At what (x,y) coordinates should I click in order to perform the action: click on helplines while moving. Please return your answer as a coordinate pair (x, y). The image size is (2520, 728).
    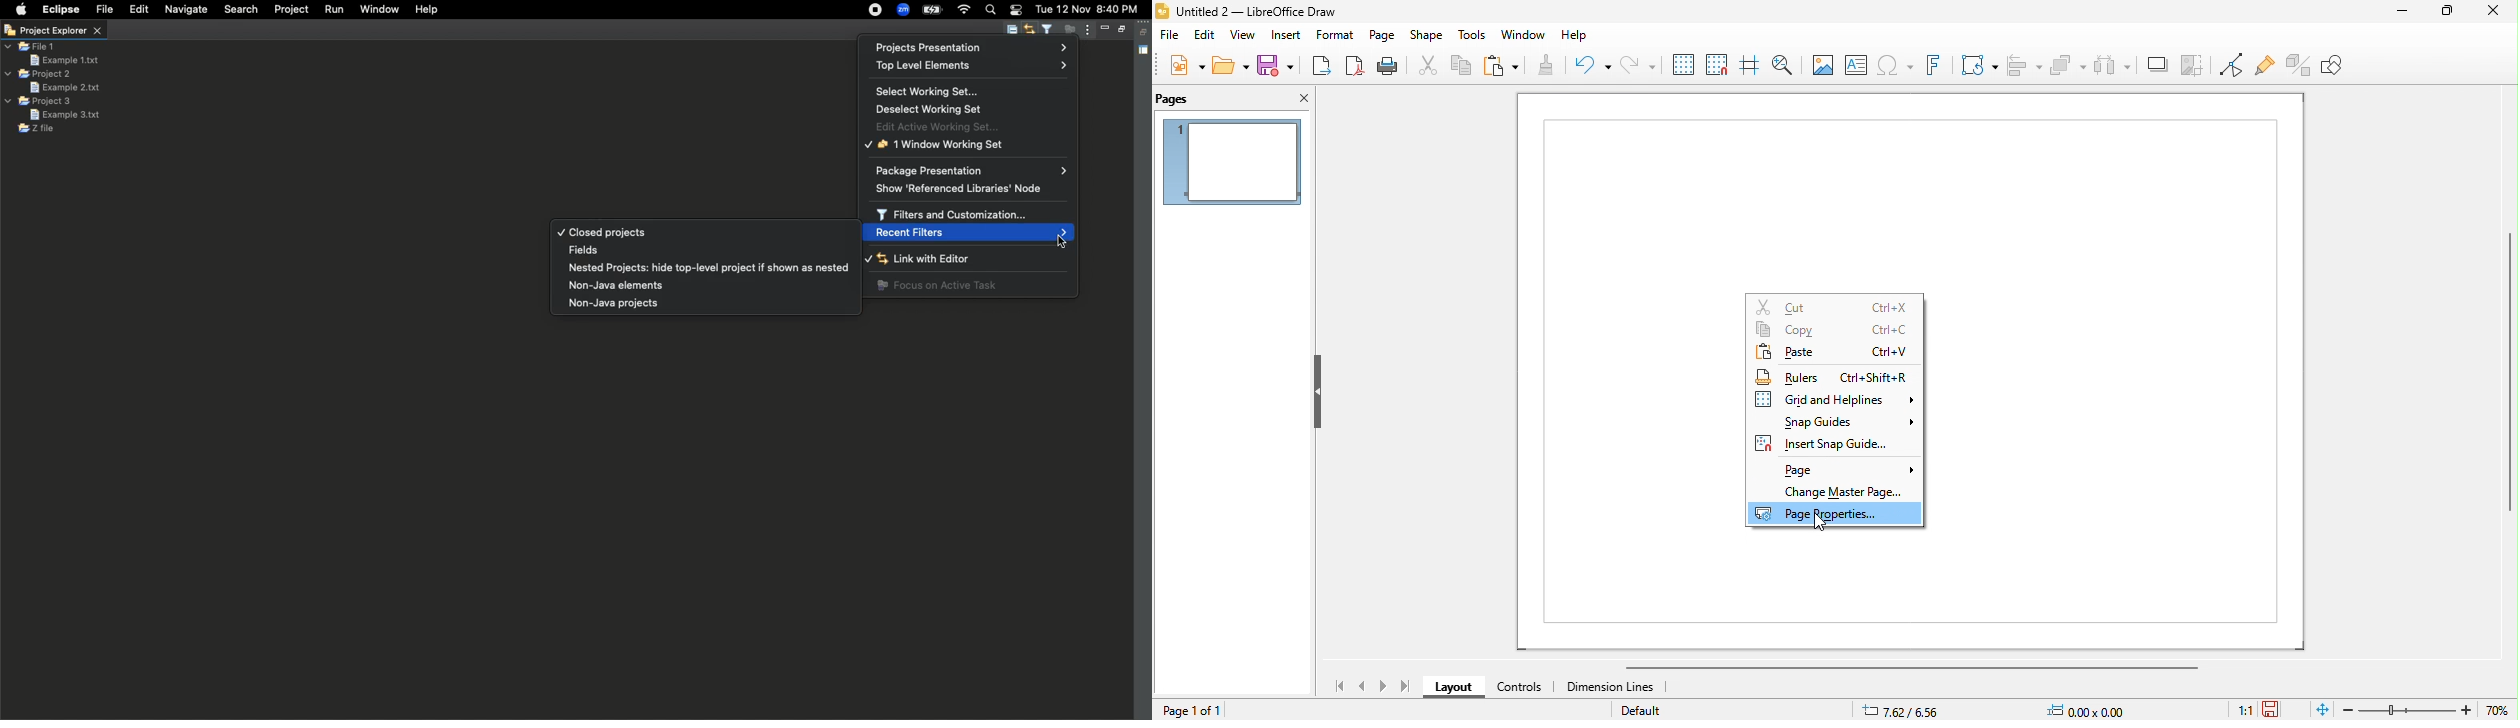
    Looking at the image, I should click on (1747, 65).